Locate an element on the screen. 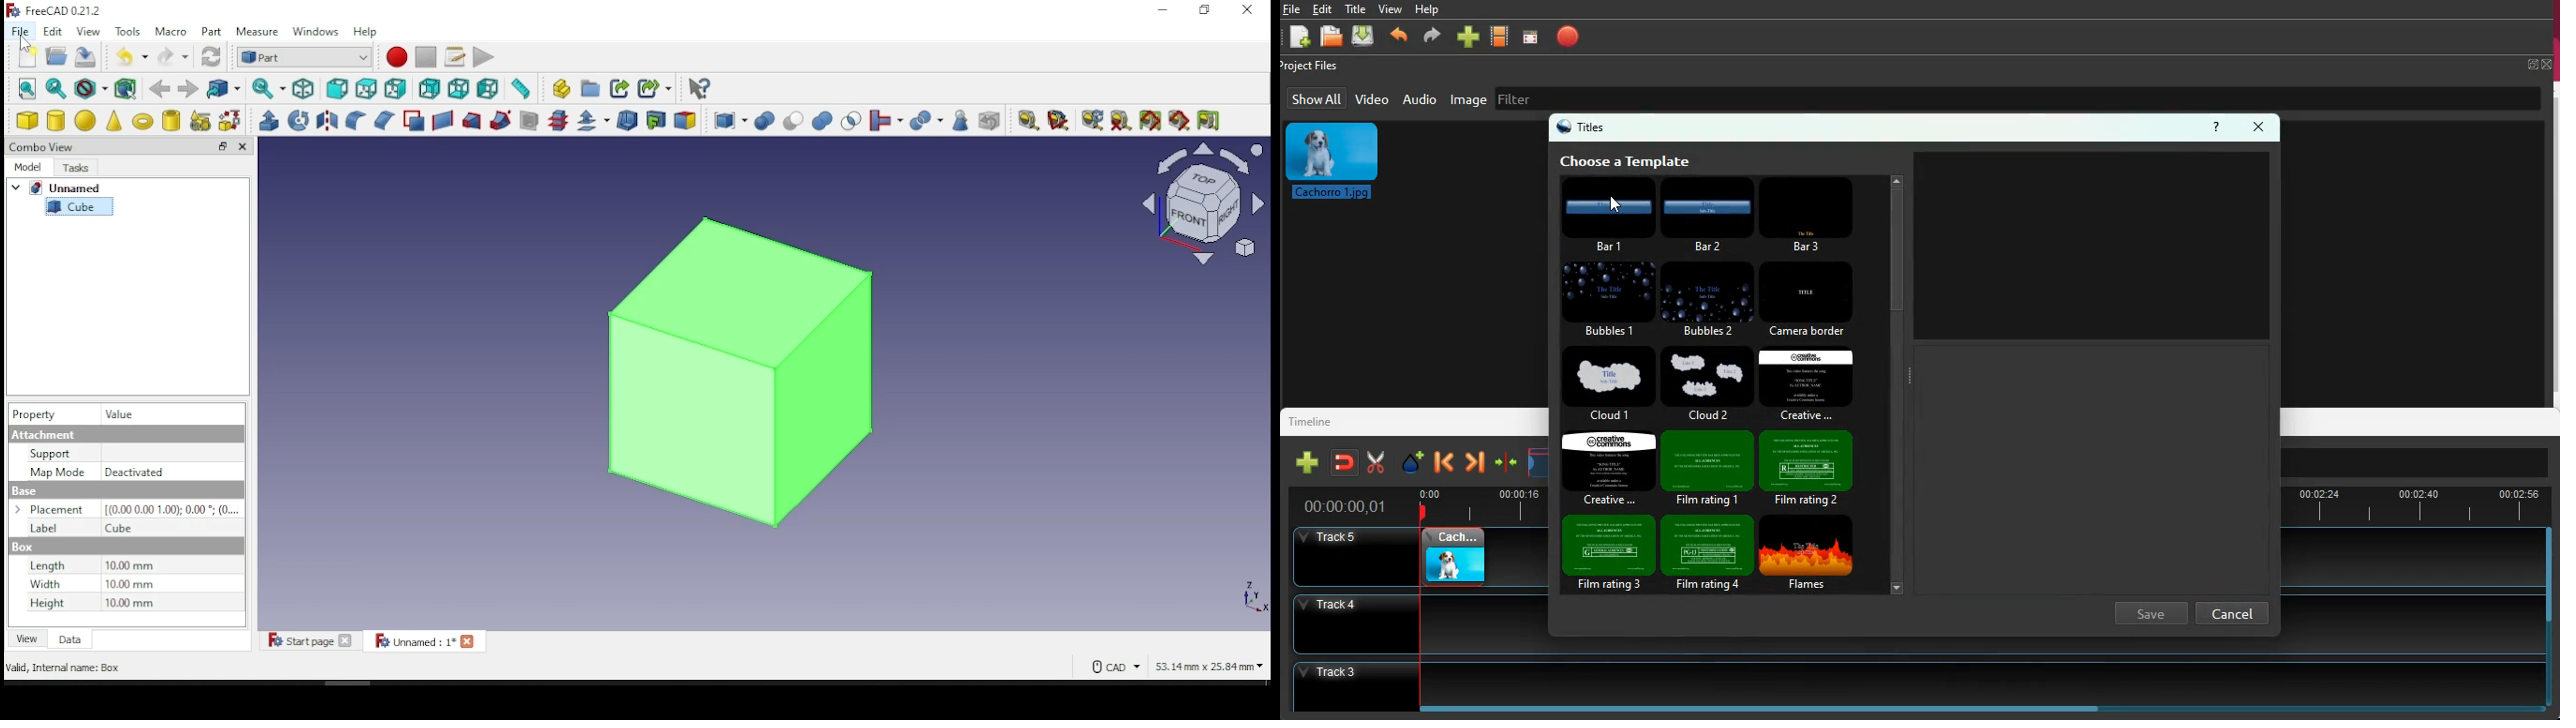 The width and height of the screenshot is (2576, 728). execute macro is located at coordinates (483, 57).